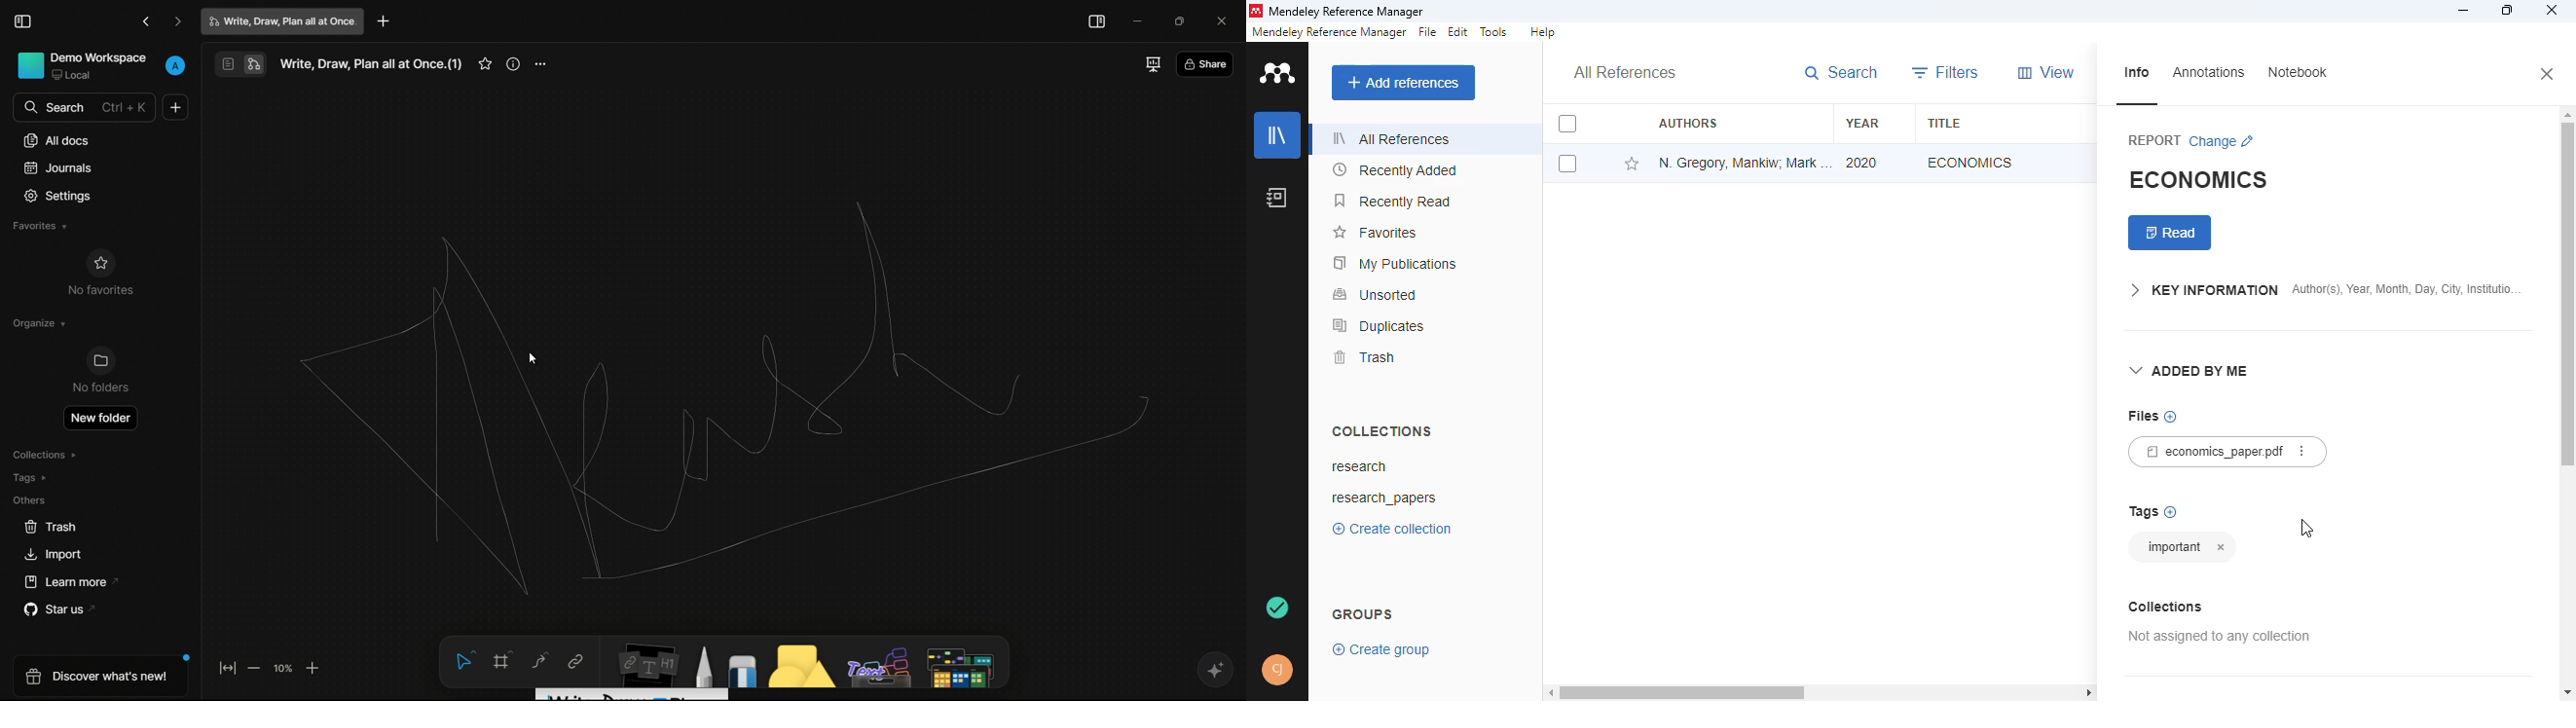 This screenshot has width=2576, height=728. I want to click on not assigned to any collection, so click(2218, 637).